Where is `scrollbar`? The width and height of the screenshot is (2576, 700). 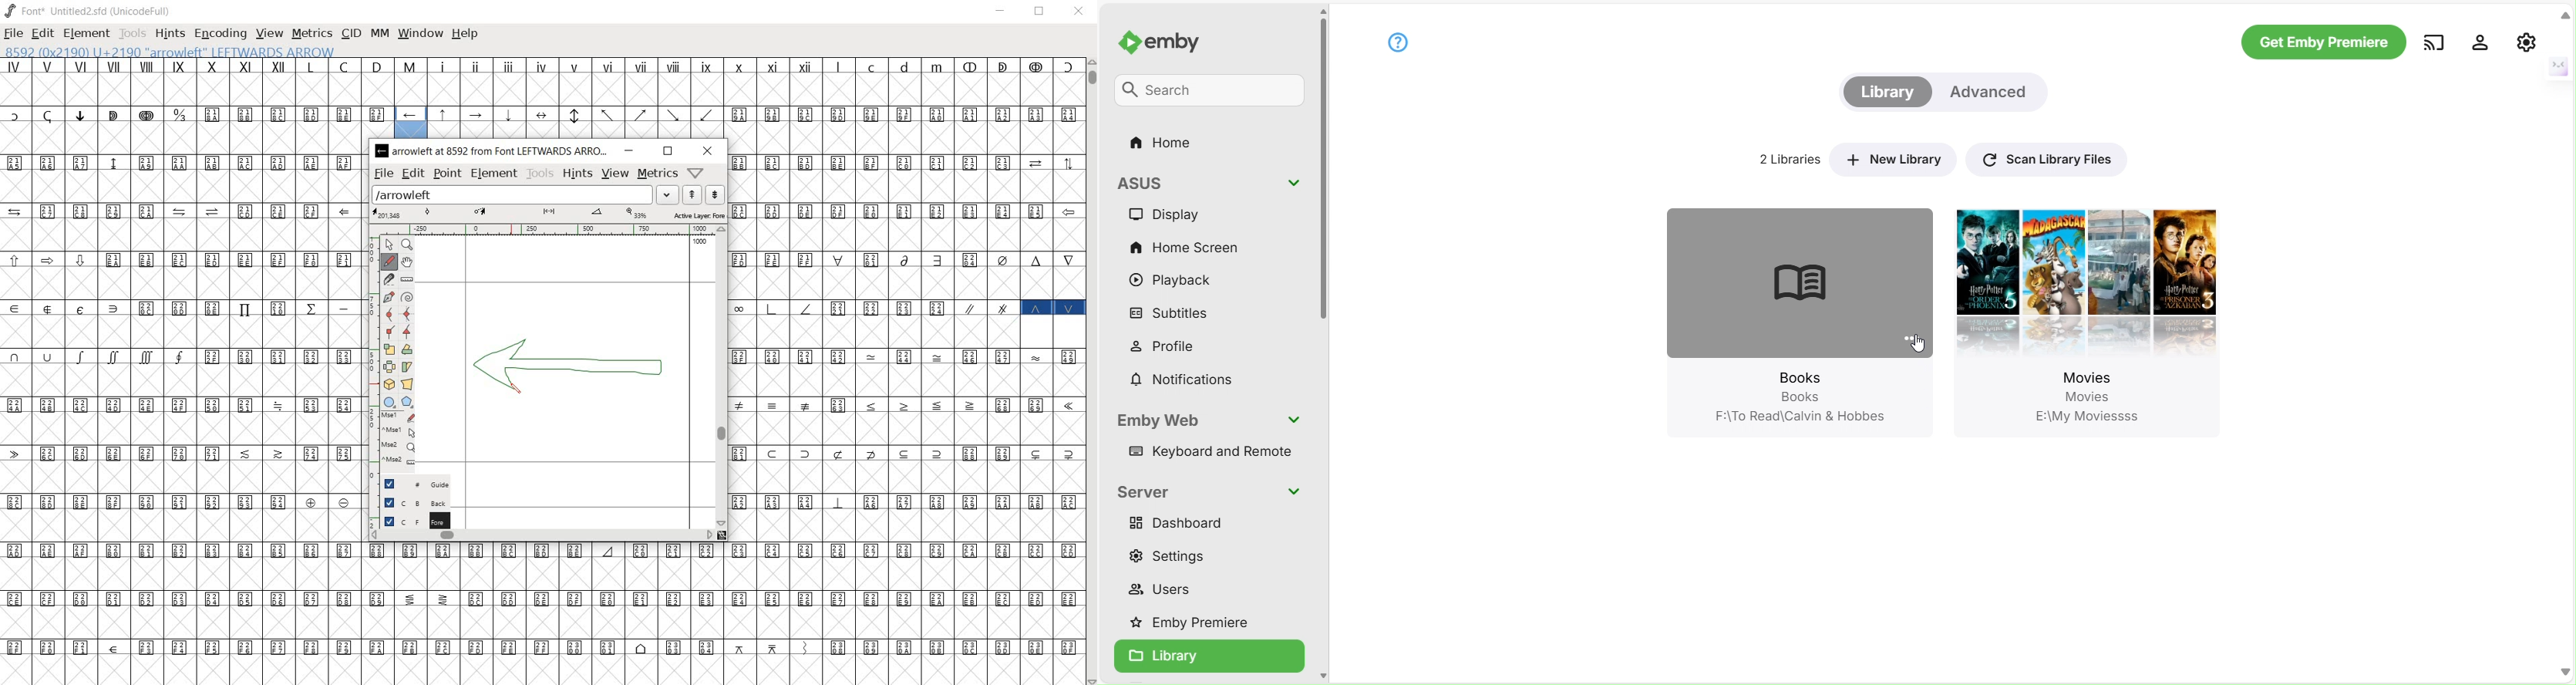
scrollbar is located at coordinates (722, 377).